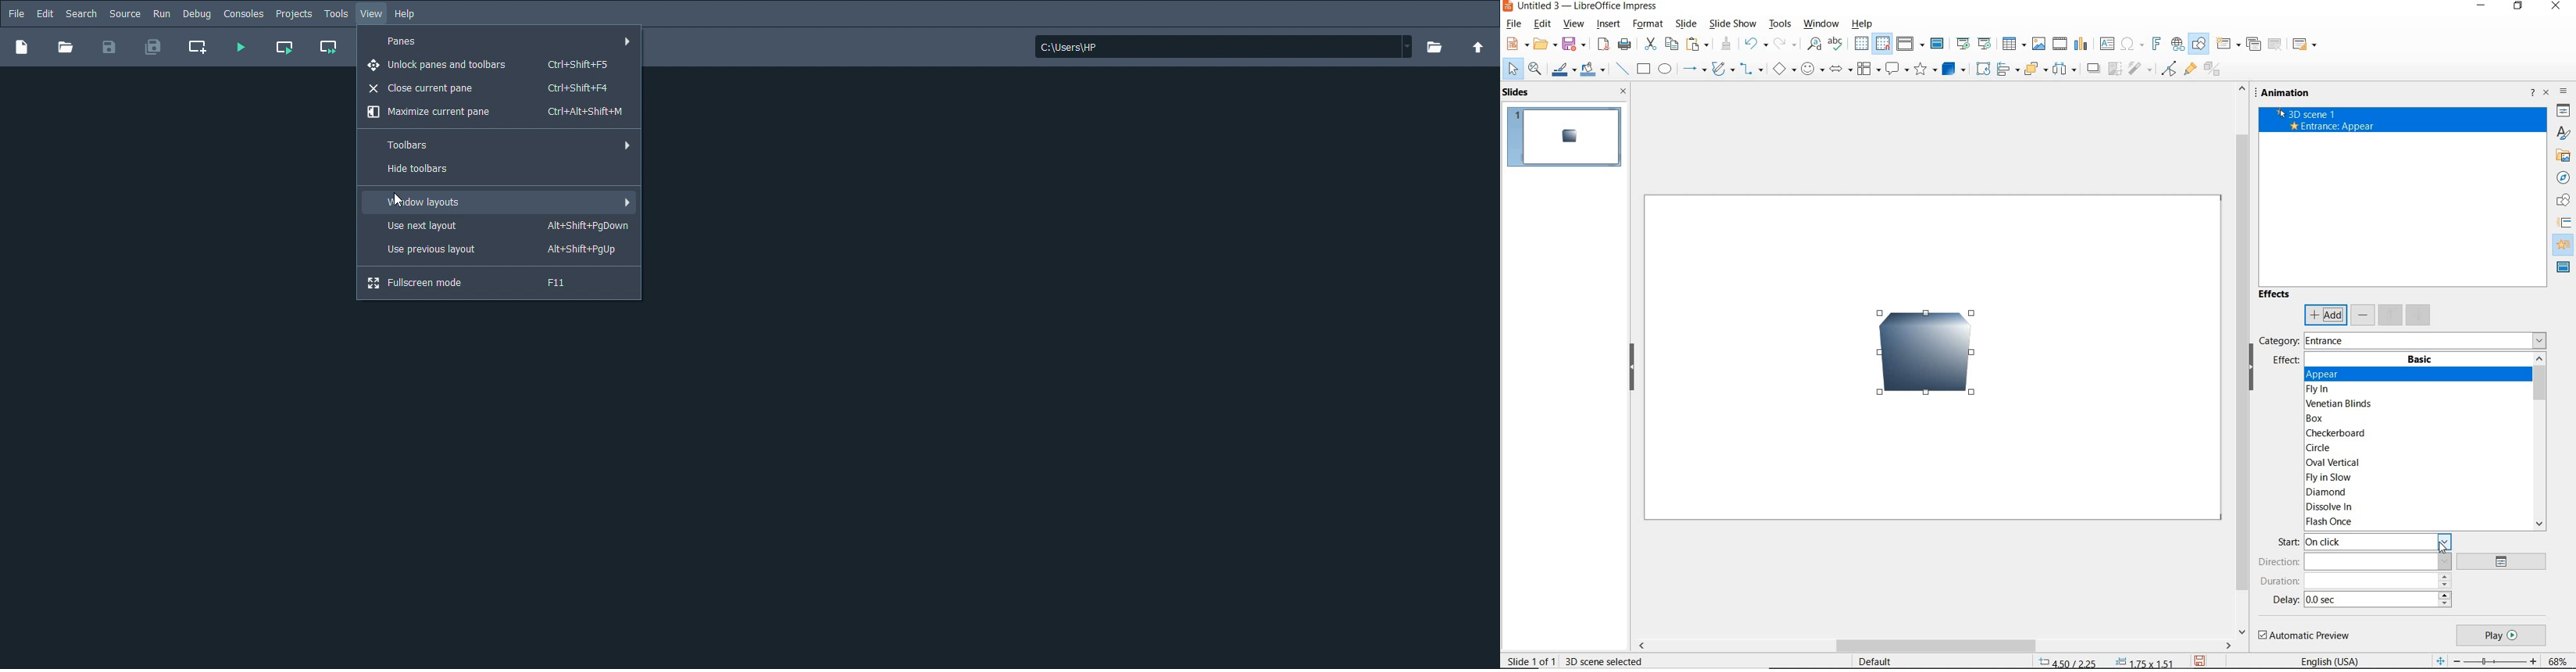 Image resolution: width=2576 pixels, height=672 pixels. What do you see at coordinates (2337, 374) in the screenshot?
I see `APPEAR` at bounding box center [2337, 374].